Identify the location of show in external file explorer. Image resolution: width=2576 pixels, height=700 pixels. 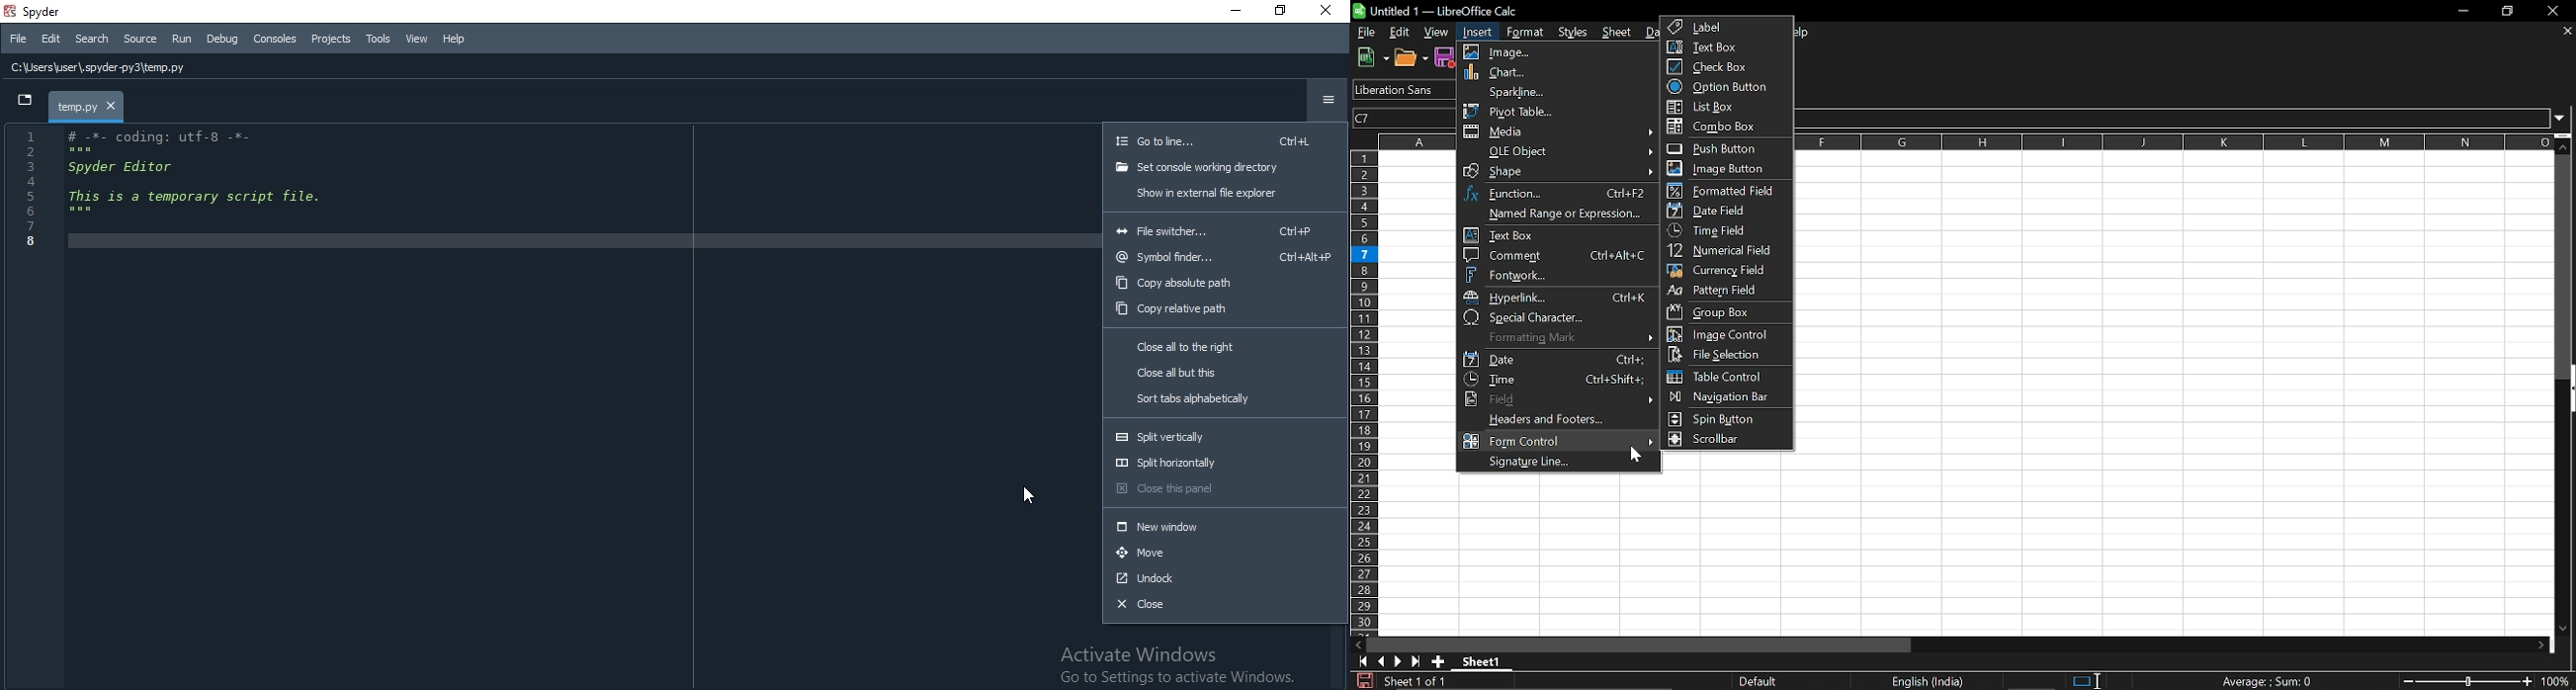
(1227, 193).